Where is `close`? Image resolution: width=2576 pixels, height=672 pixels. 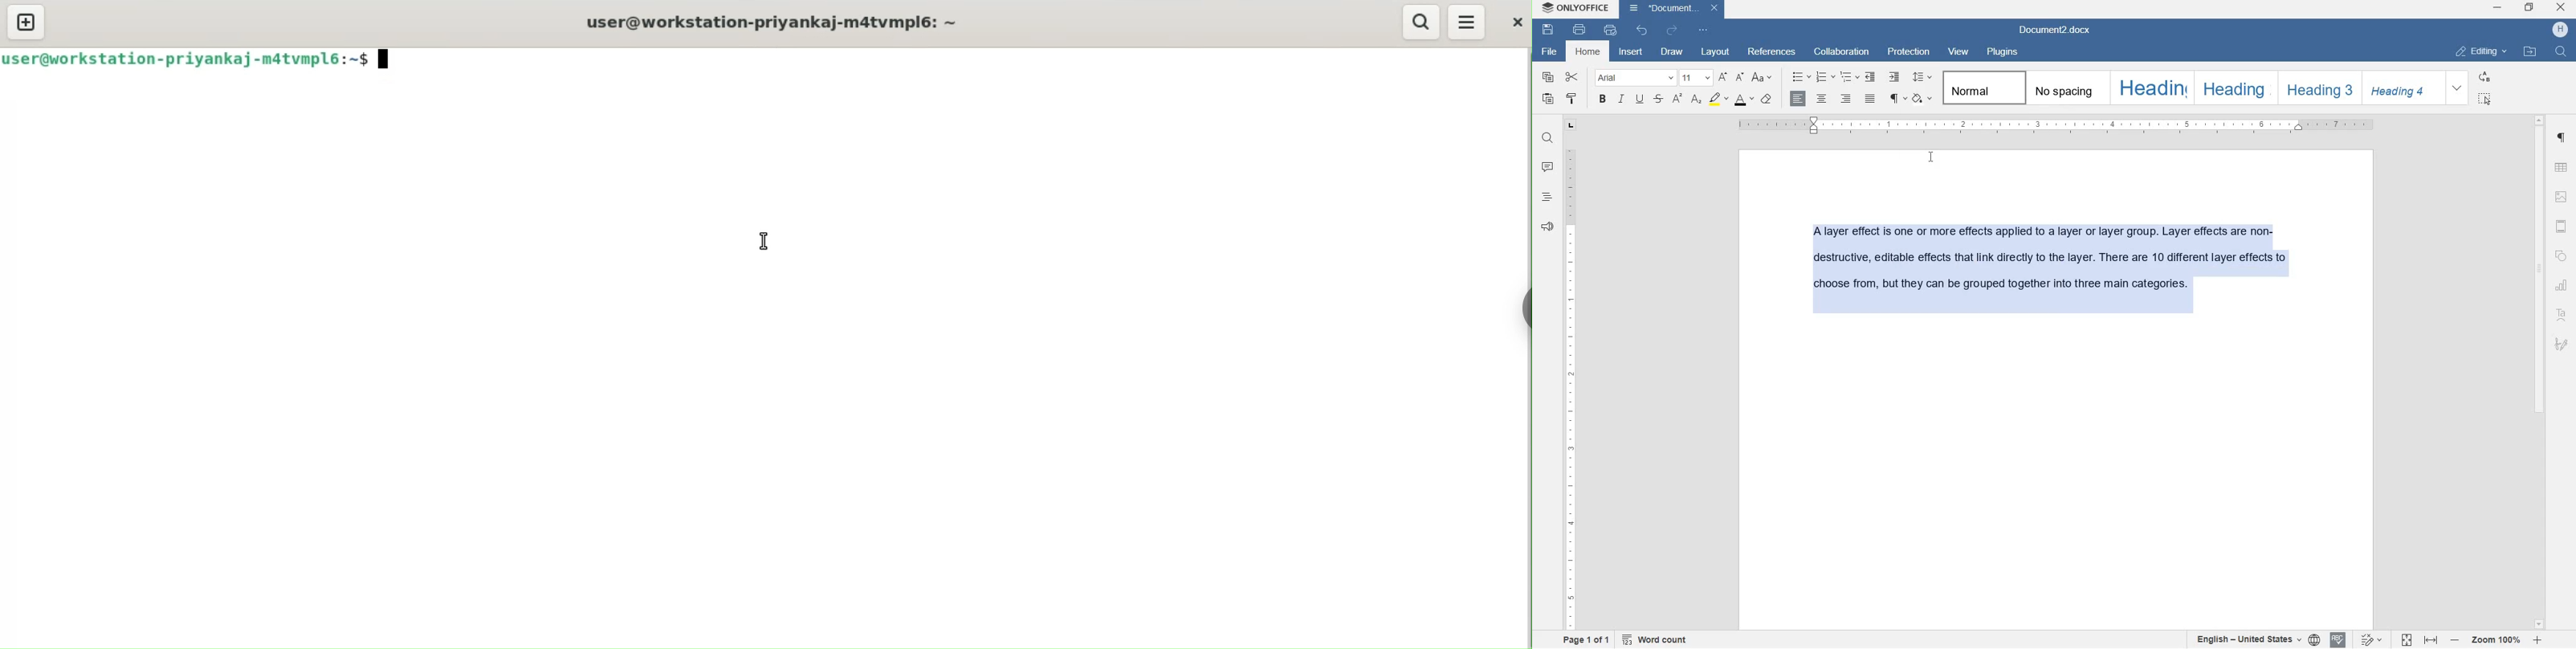
close is located at coordinates (1514, 20).